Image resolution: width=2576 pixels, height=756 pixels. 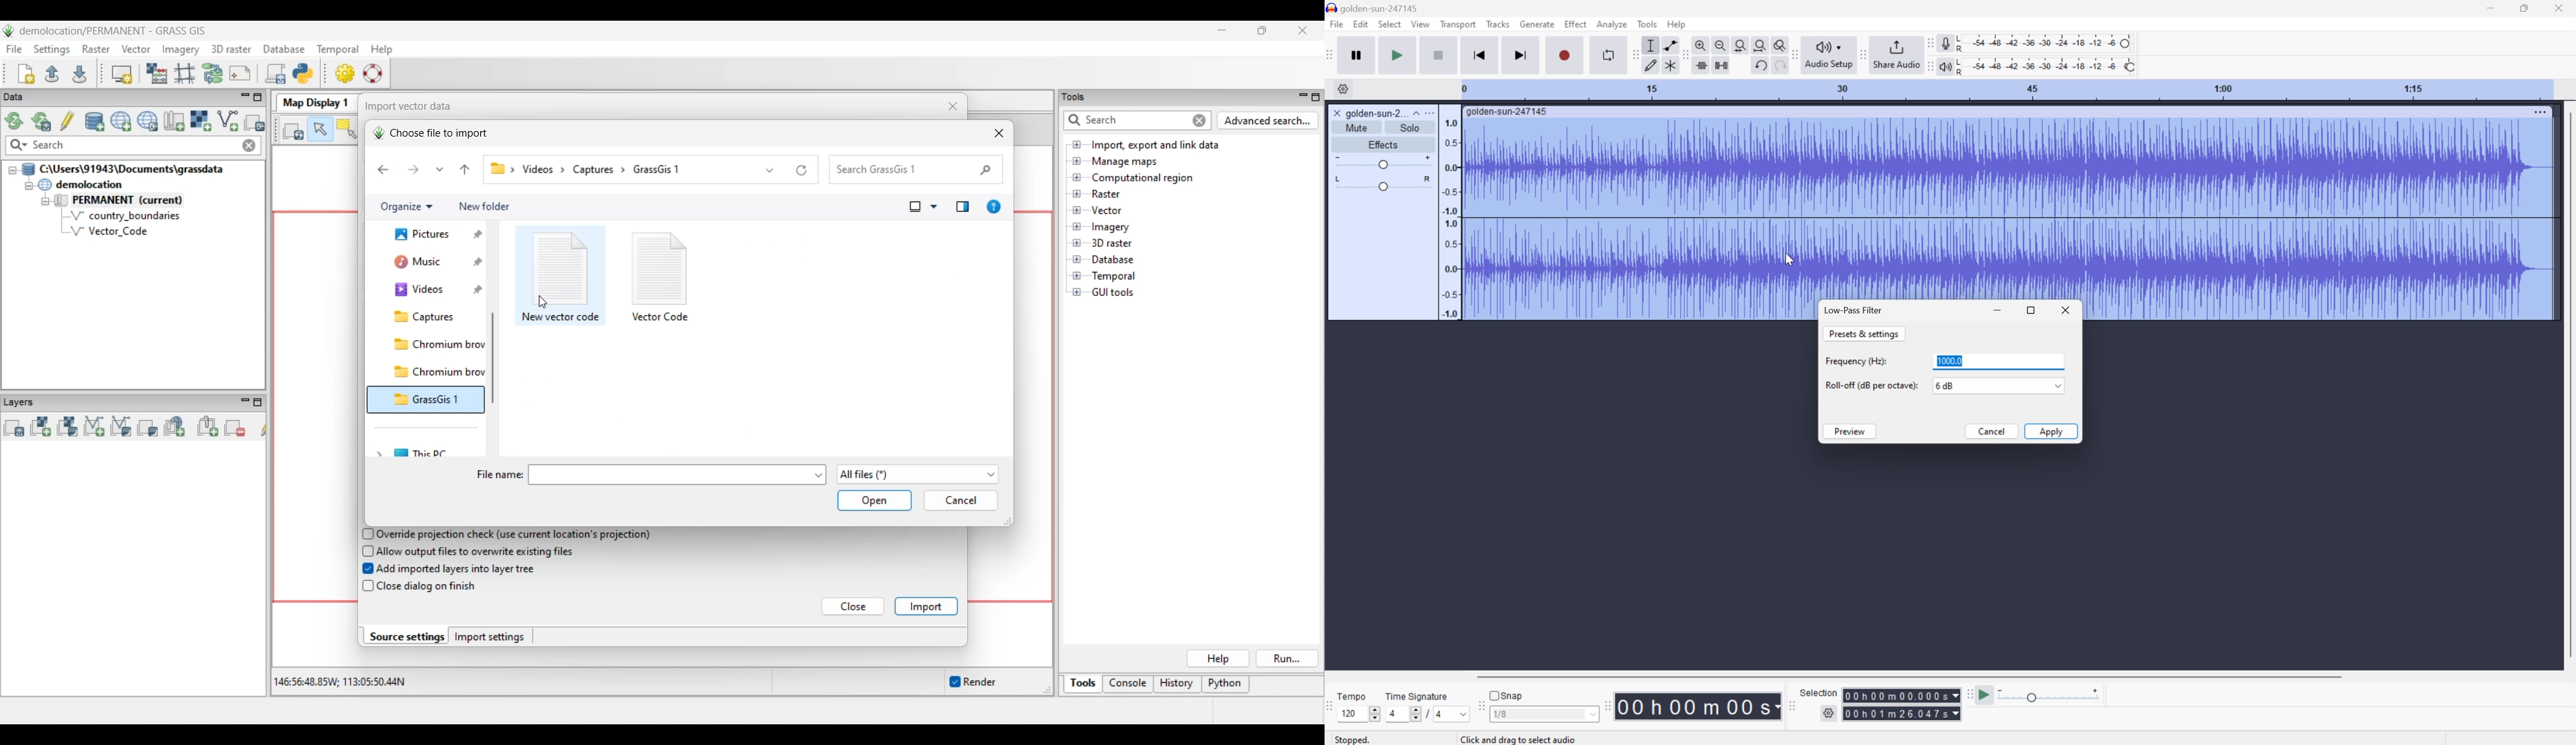 I want to click on Audacity Snapping toobar, so click(x=1479, y=707).